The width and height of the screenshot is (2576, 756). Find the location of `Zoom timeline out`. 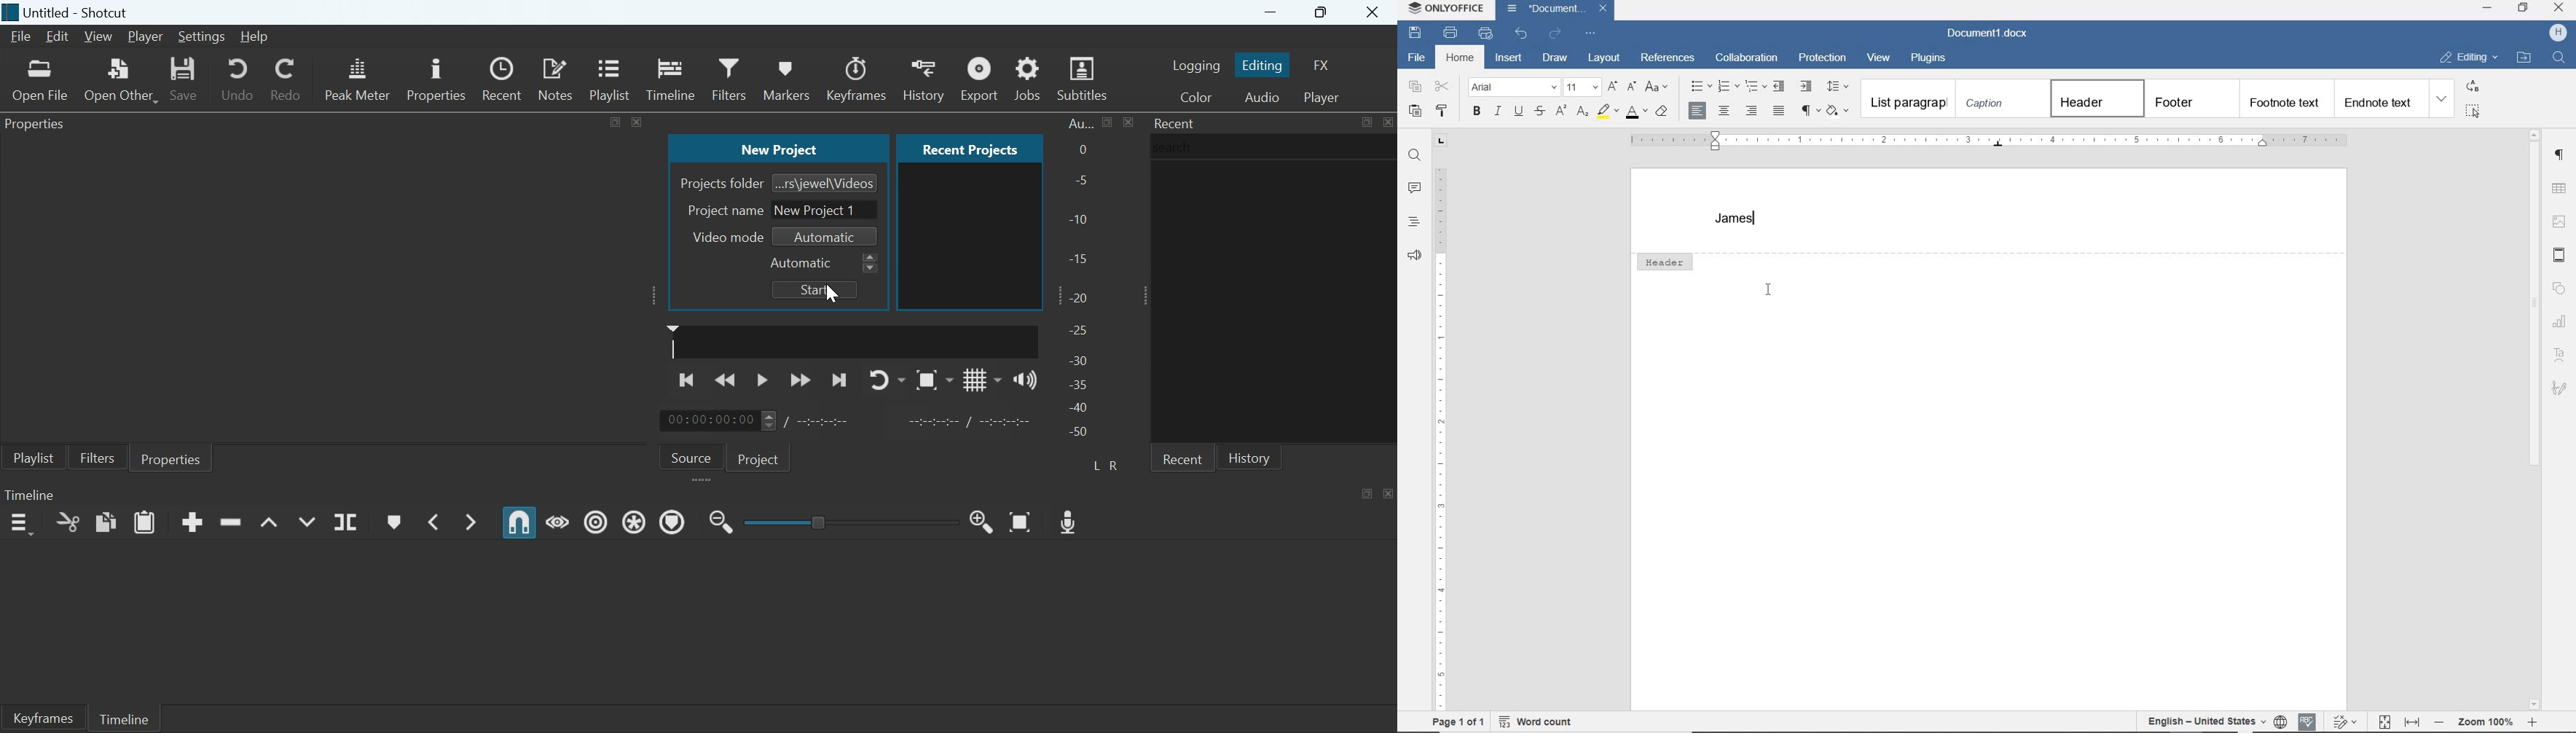

Zoom timeline out is located at coordinates (982, 521).